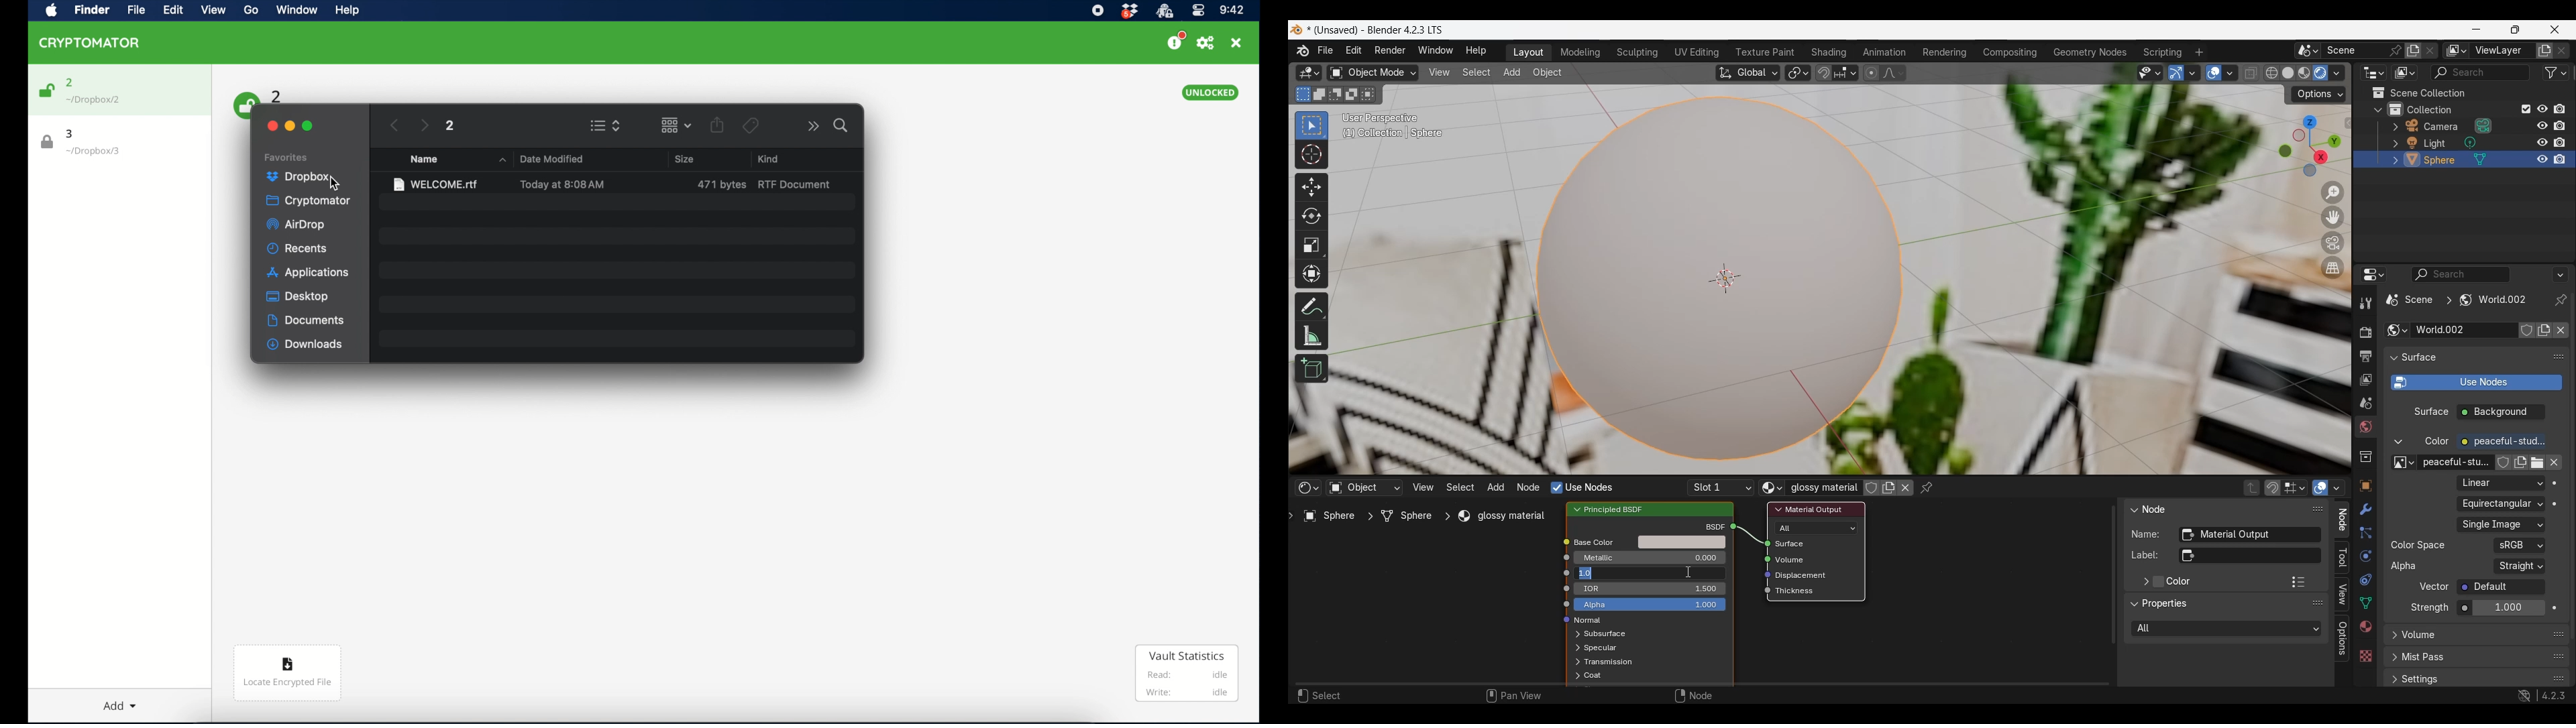  What do you see at coordinates (1610, 662) in the screenshot?
I see `Transmission options` at bounding box center [1610, 662].